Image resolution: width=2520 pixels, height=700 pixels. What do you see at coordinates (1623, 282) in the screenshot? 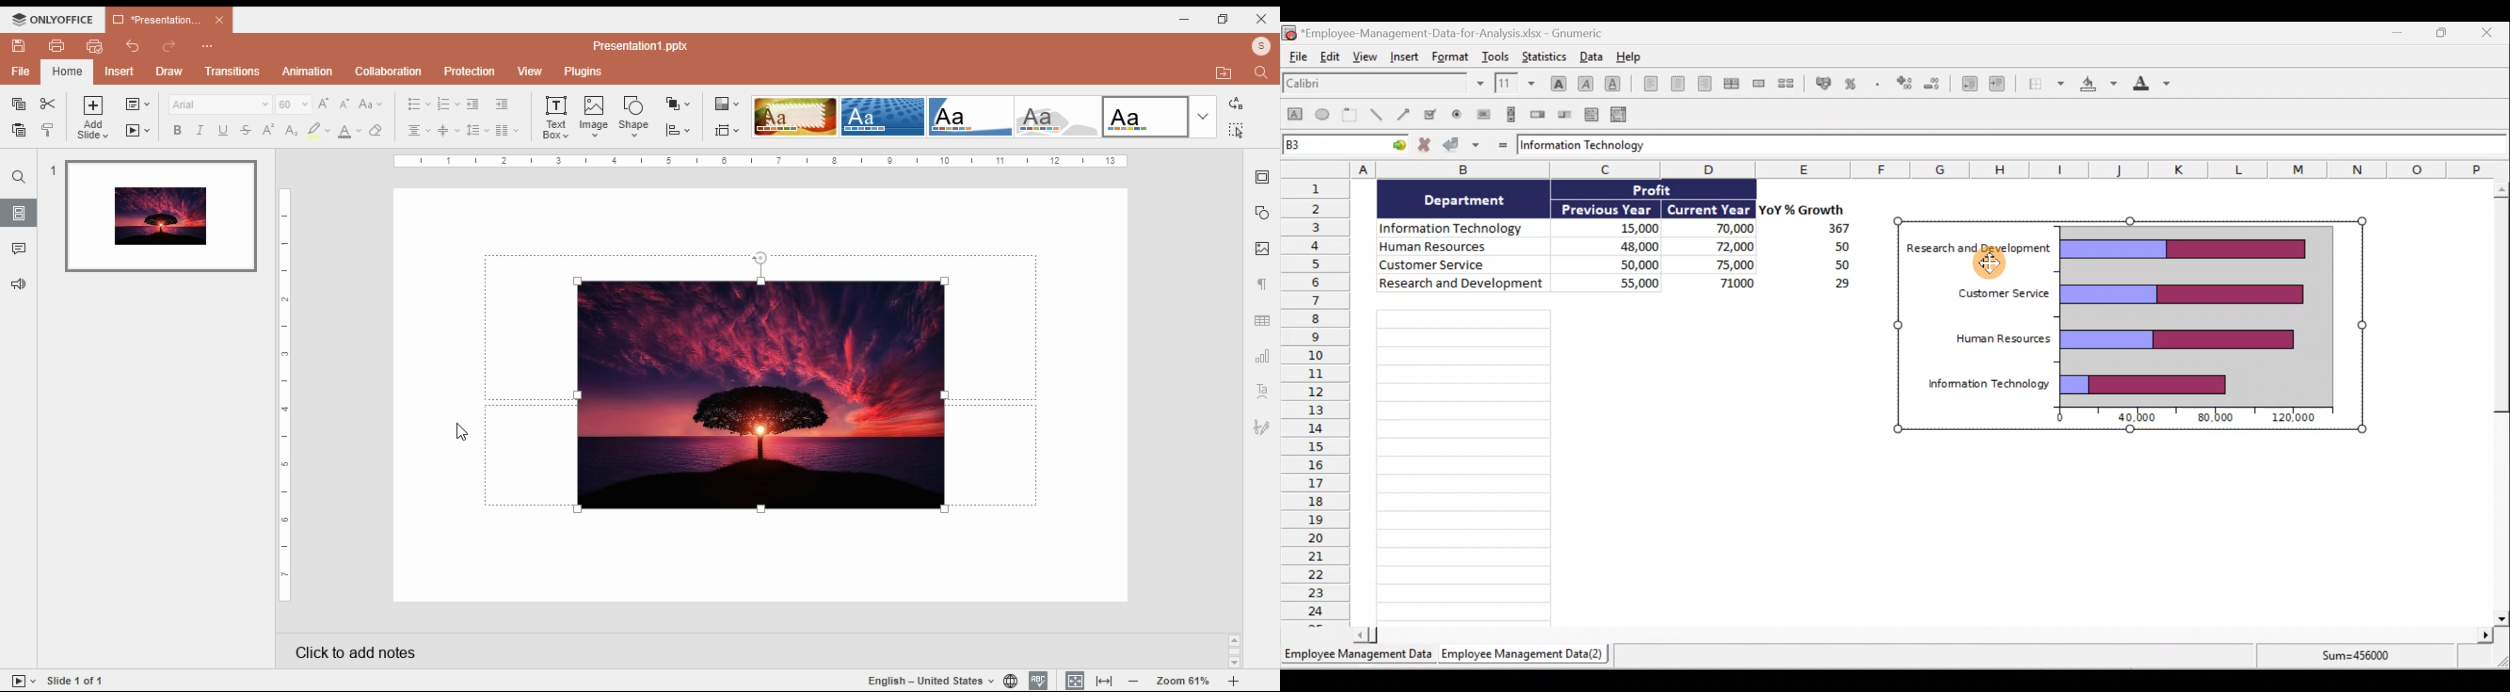
I see `55,000` at bounding box center [1623, 282].